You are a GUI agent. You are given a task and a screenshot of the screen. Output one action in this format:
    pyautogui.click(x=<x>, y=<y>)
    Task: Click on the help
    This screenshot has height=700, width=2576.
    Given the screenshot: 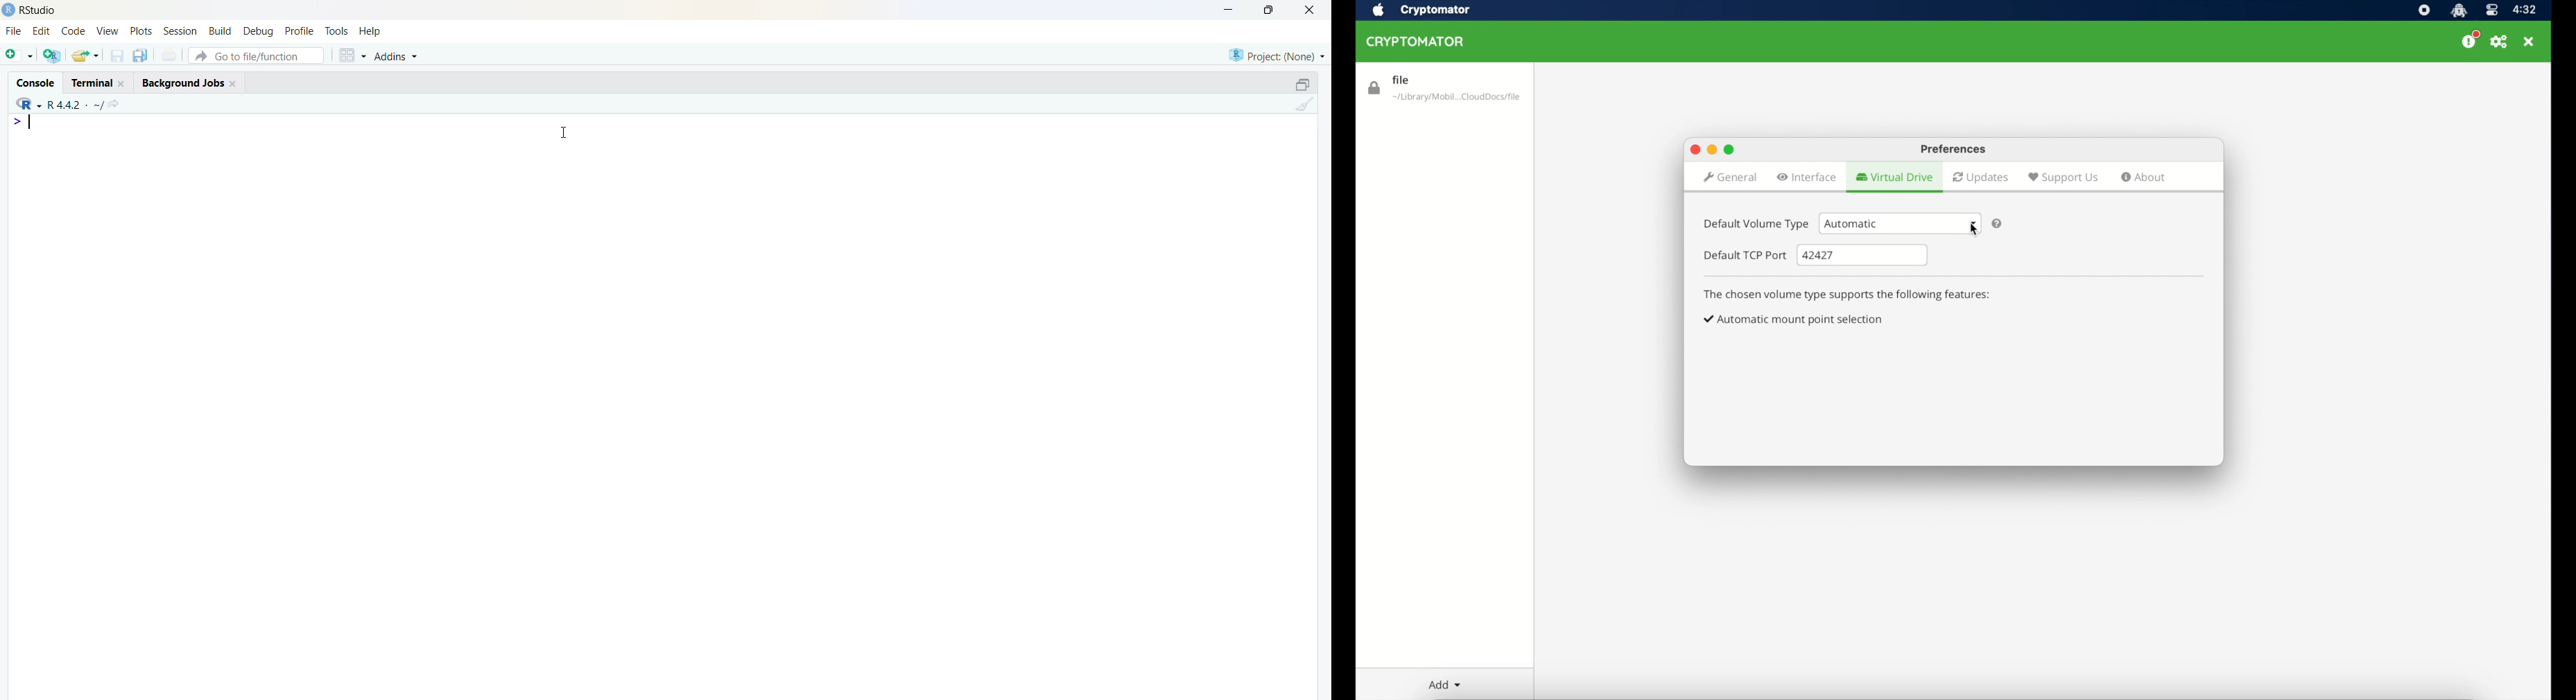 What is the action you would take?
    pyautogui.click(x=372, y=31)
    